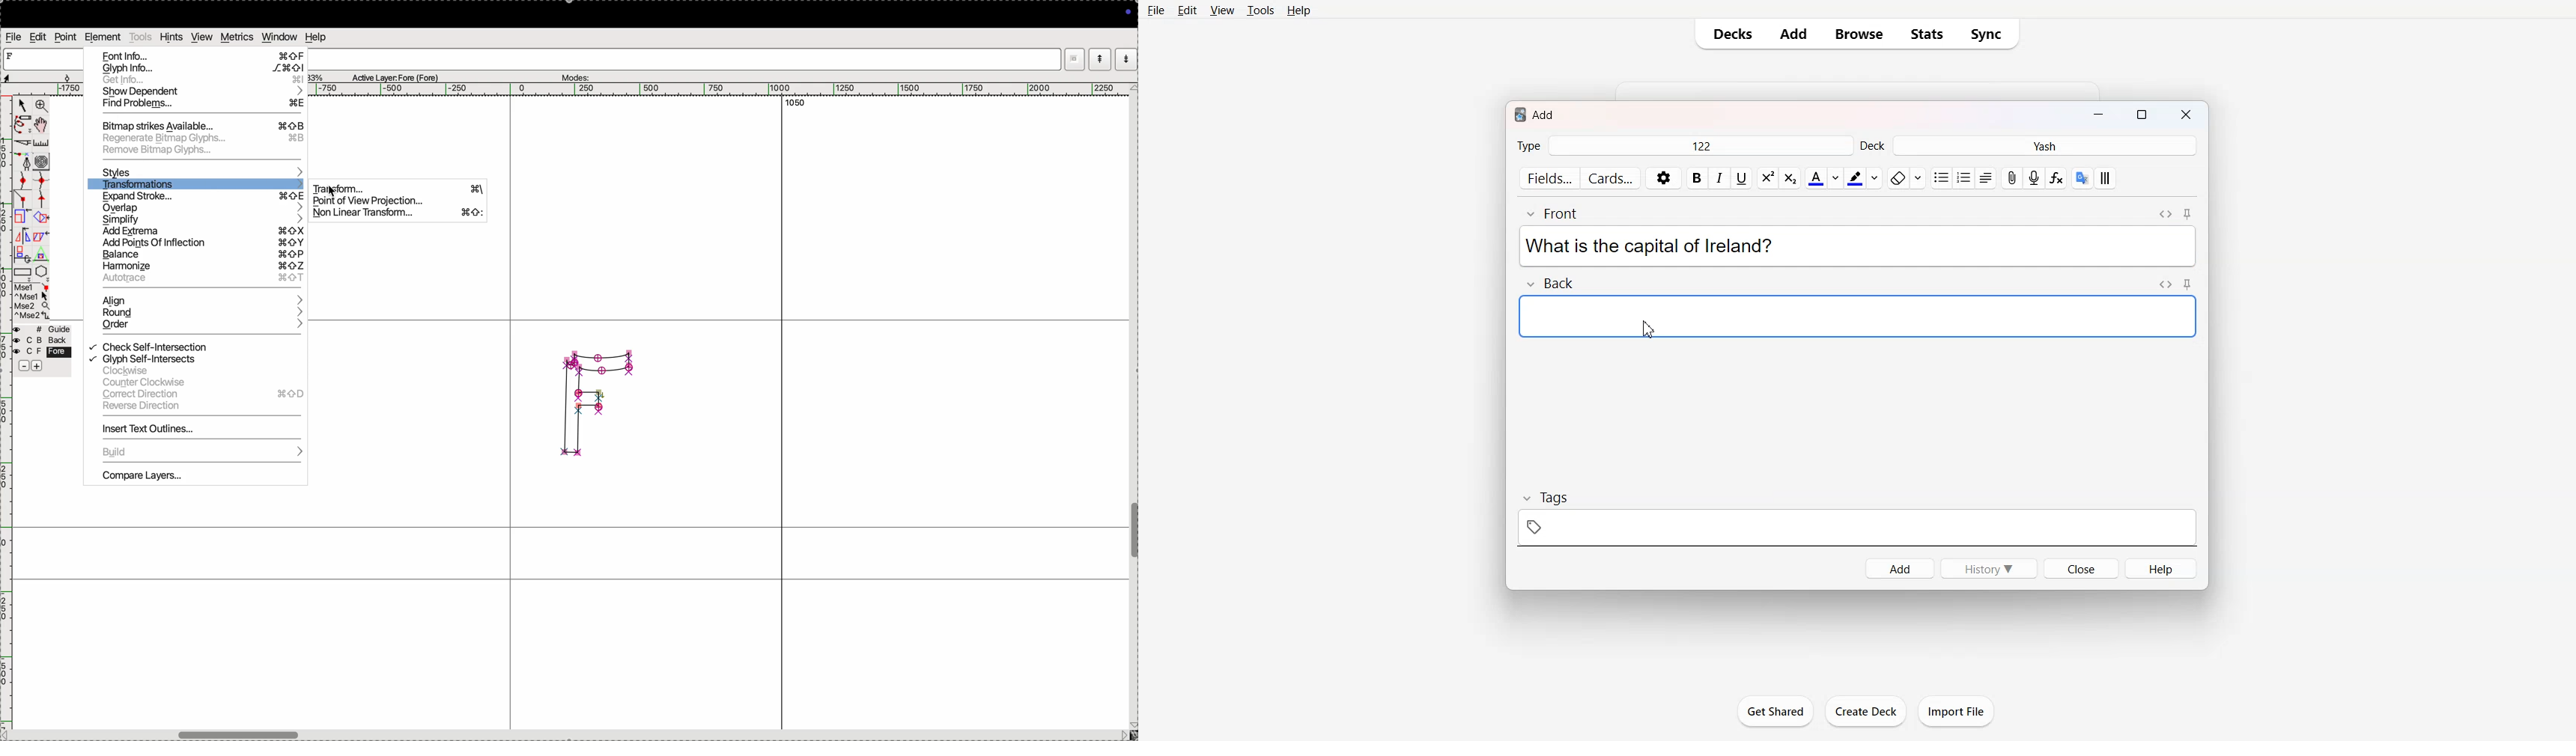  Describe the element at coordinates (200, 80) in the screenshot. I see `Get info` at that location.